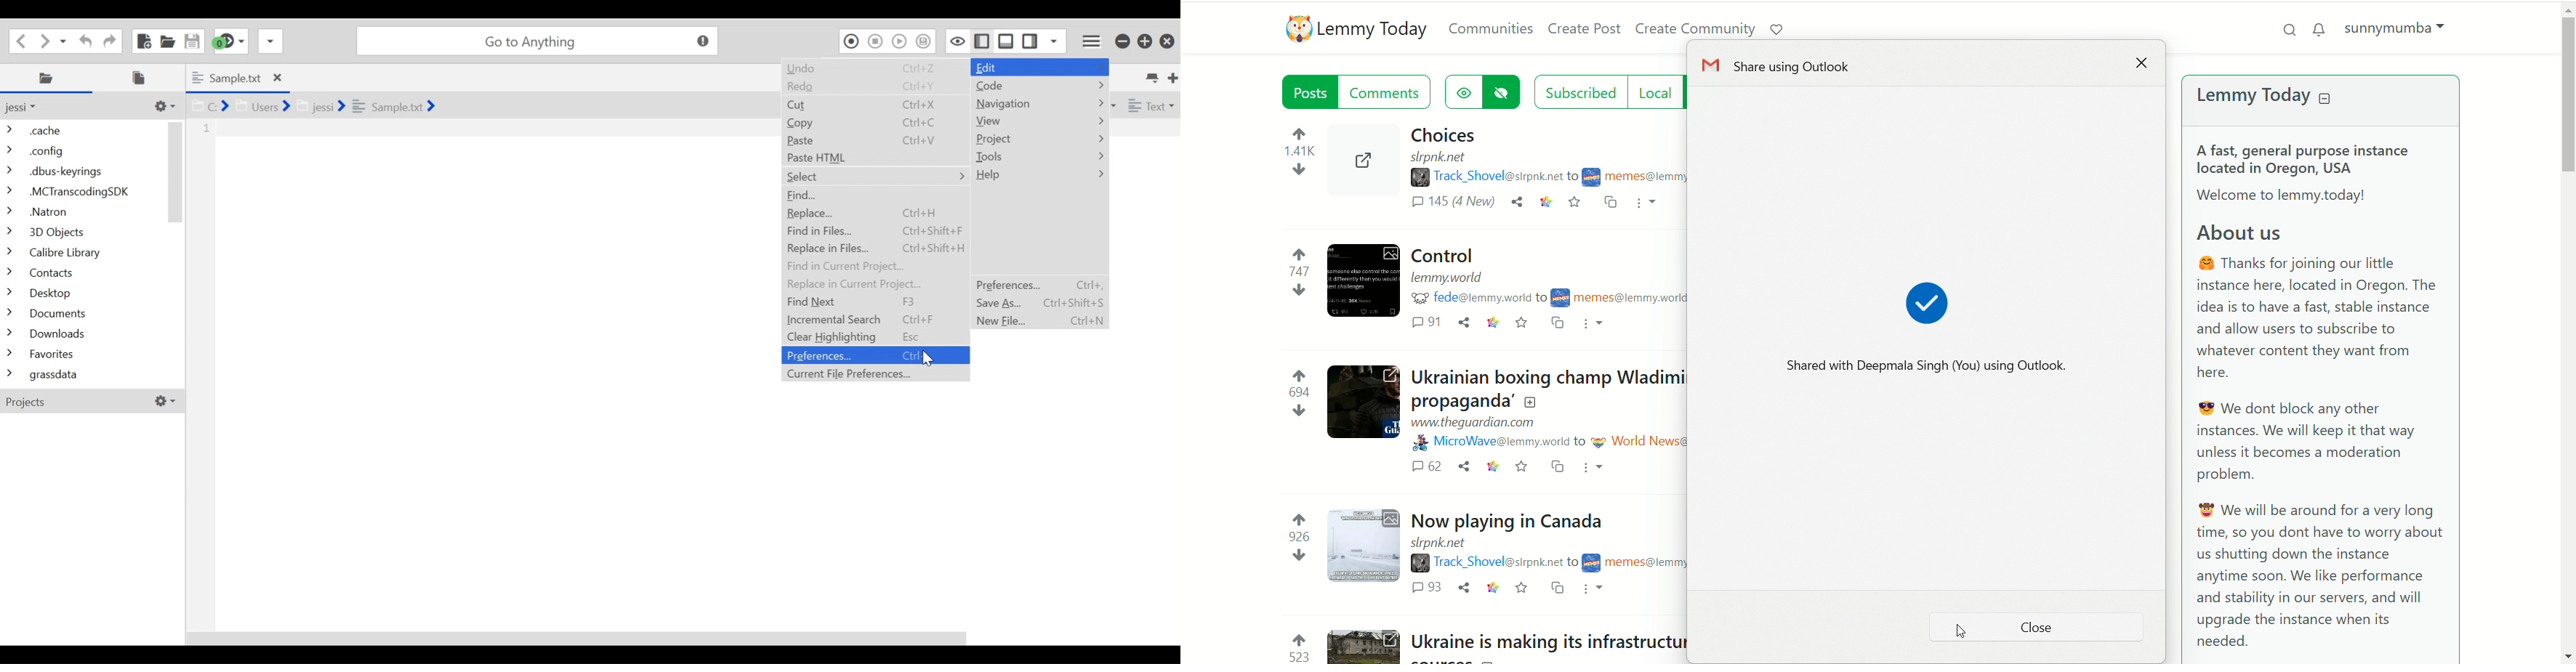 This screenshot has width=2576, height=672. Describe the element at coordinates (1642, 442) in the screenshot. I see `community` at that location.